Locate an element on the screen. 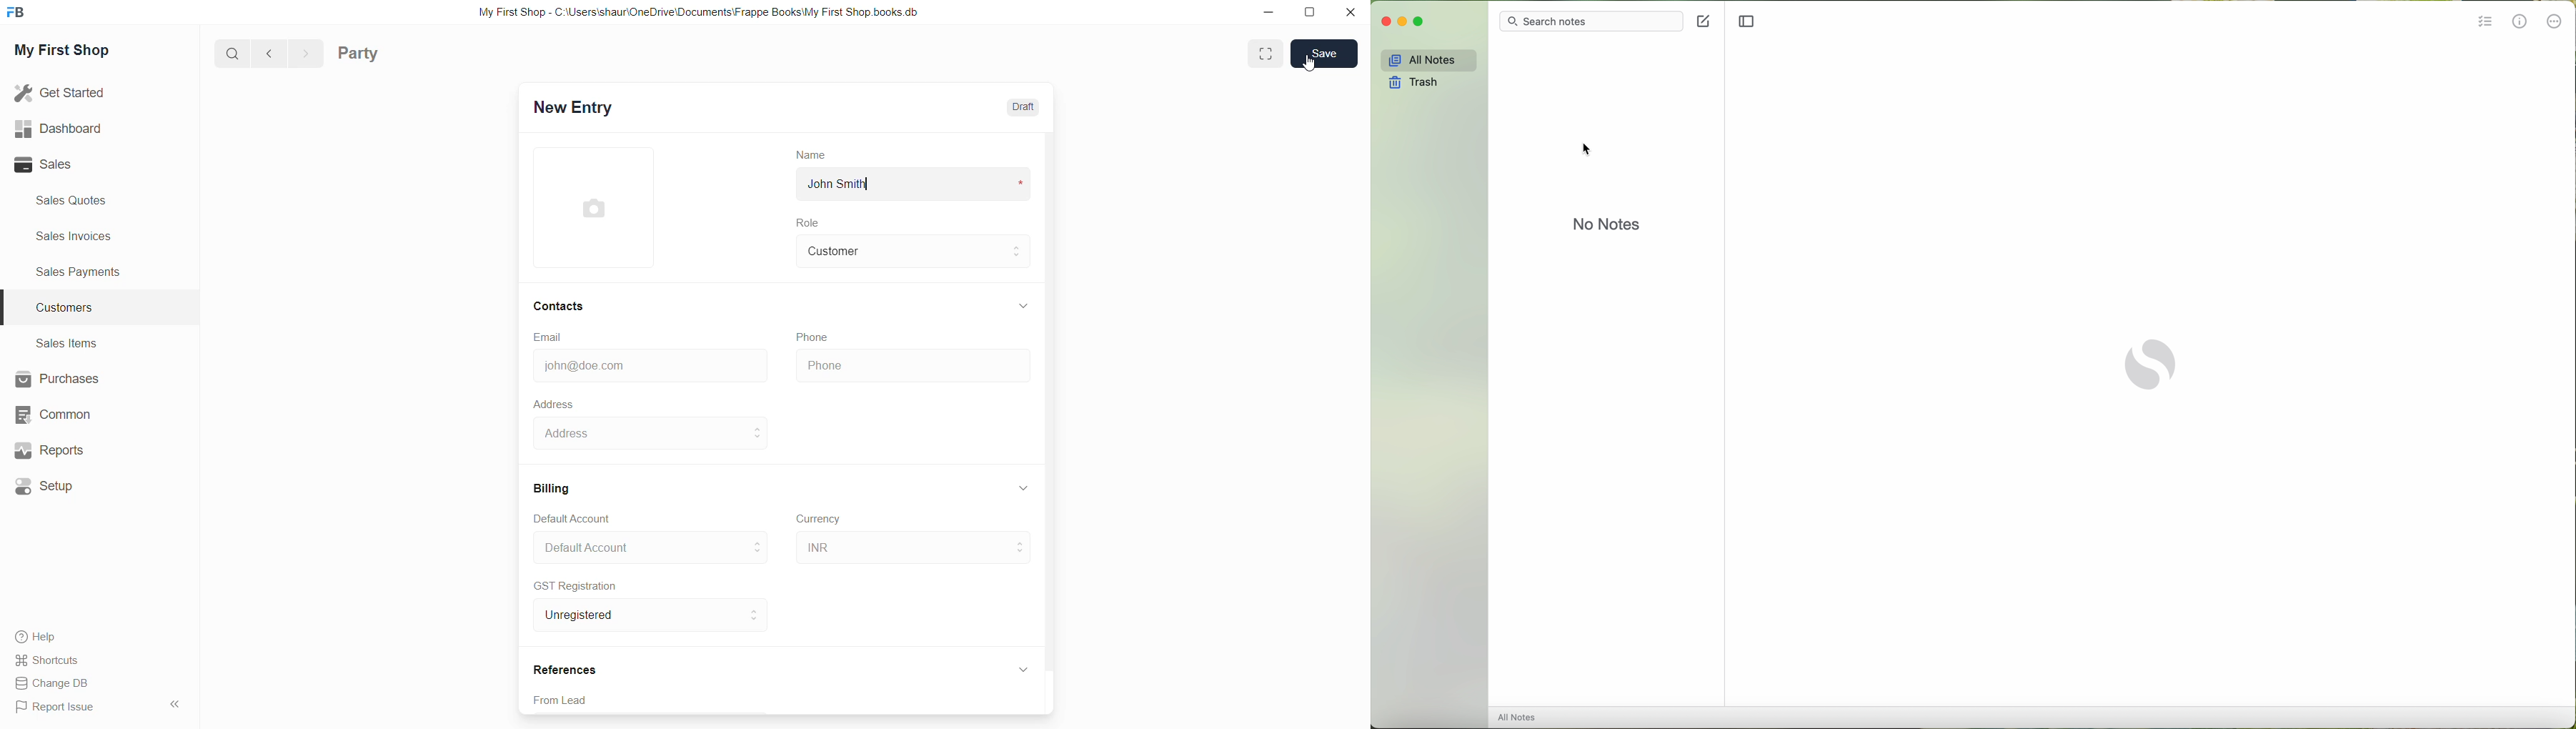  My First Shop is located at coordinates (79, 54).